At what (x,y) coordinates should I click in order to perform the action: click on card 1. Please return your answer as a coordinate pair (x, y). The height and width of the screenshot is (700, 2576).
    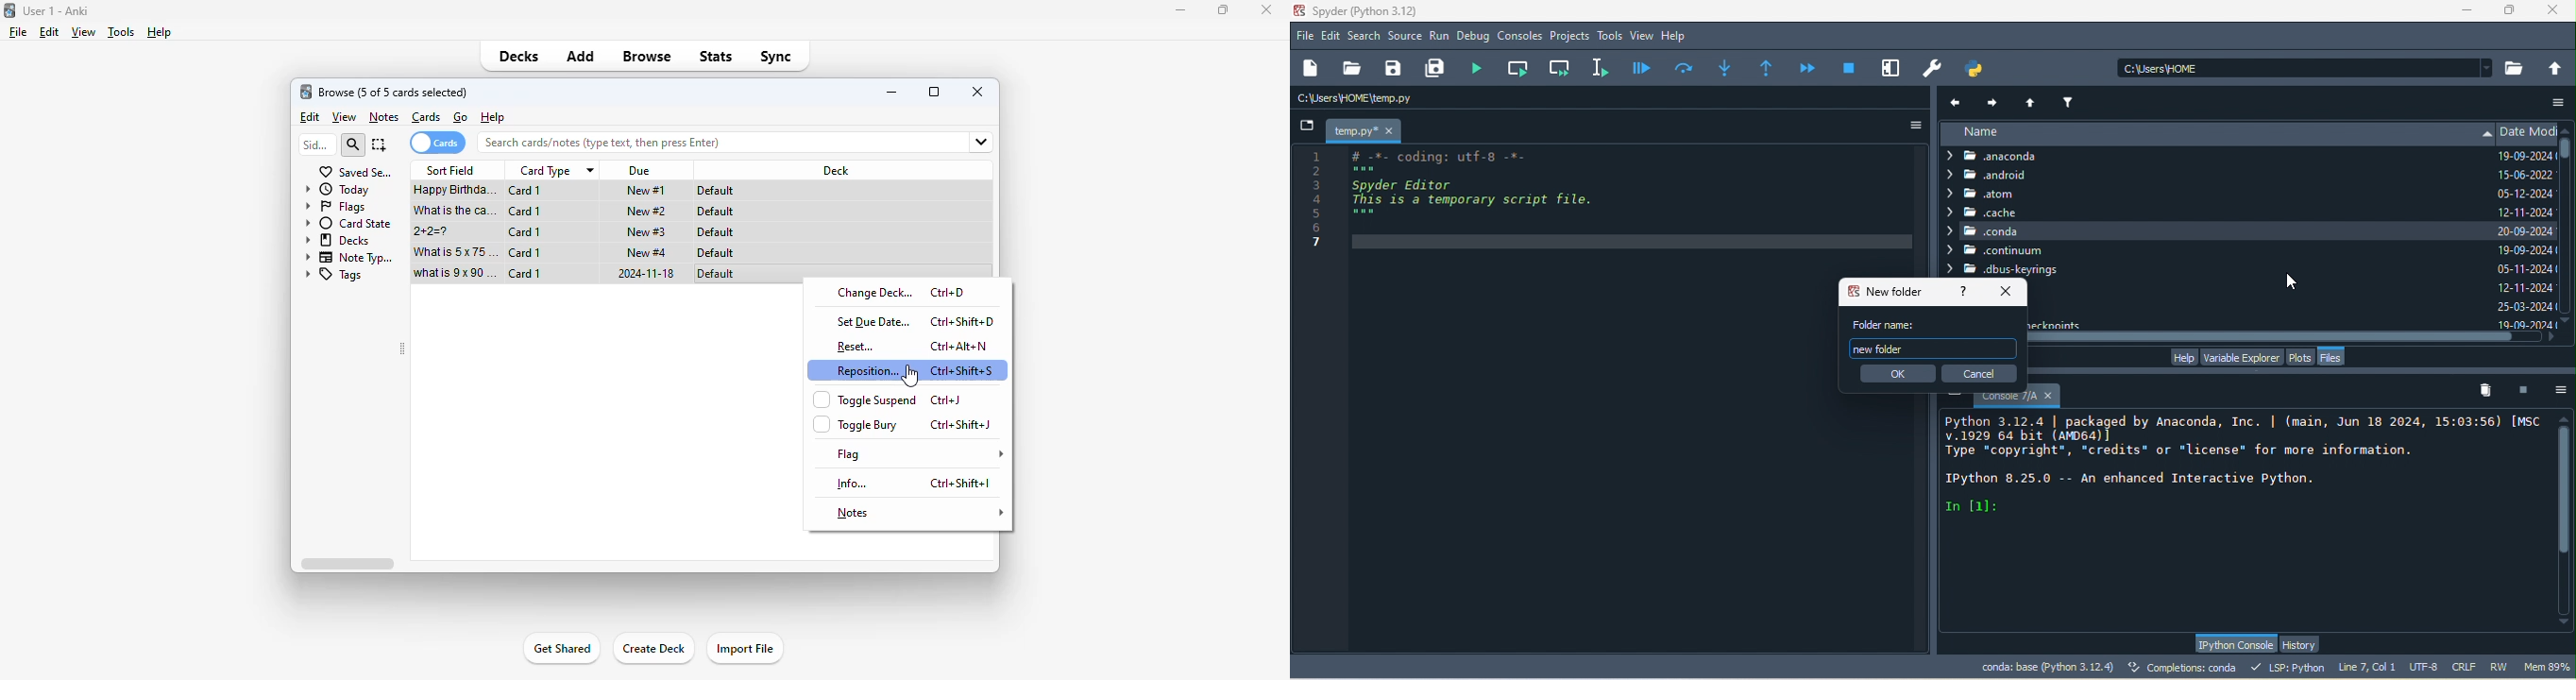
    Looking at the image, I should click on (525, 212).